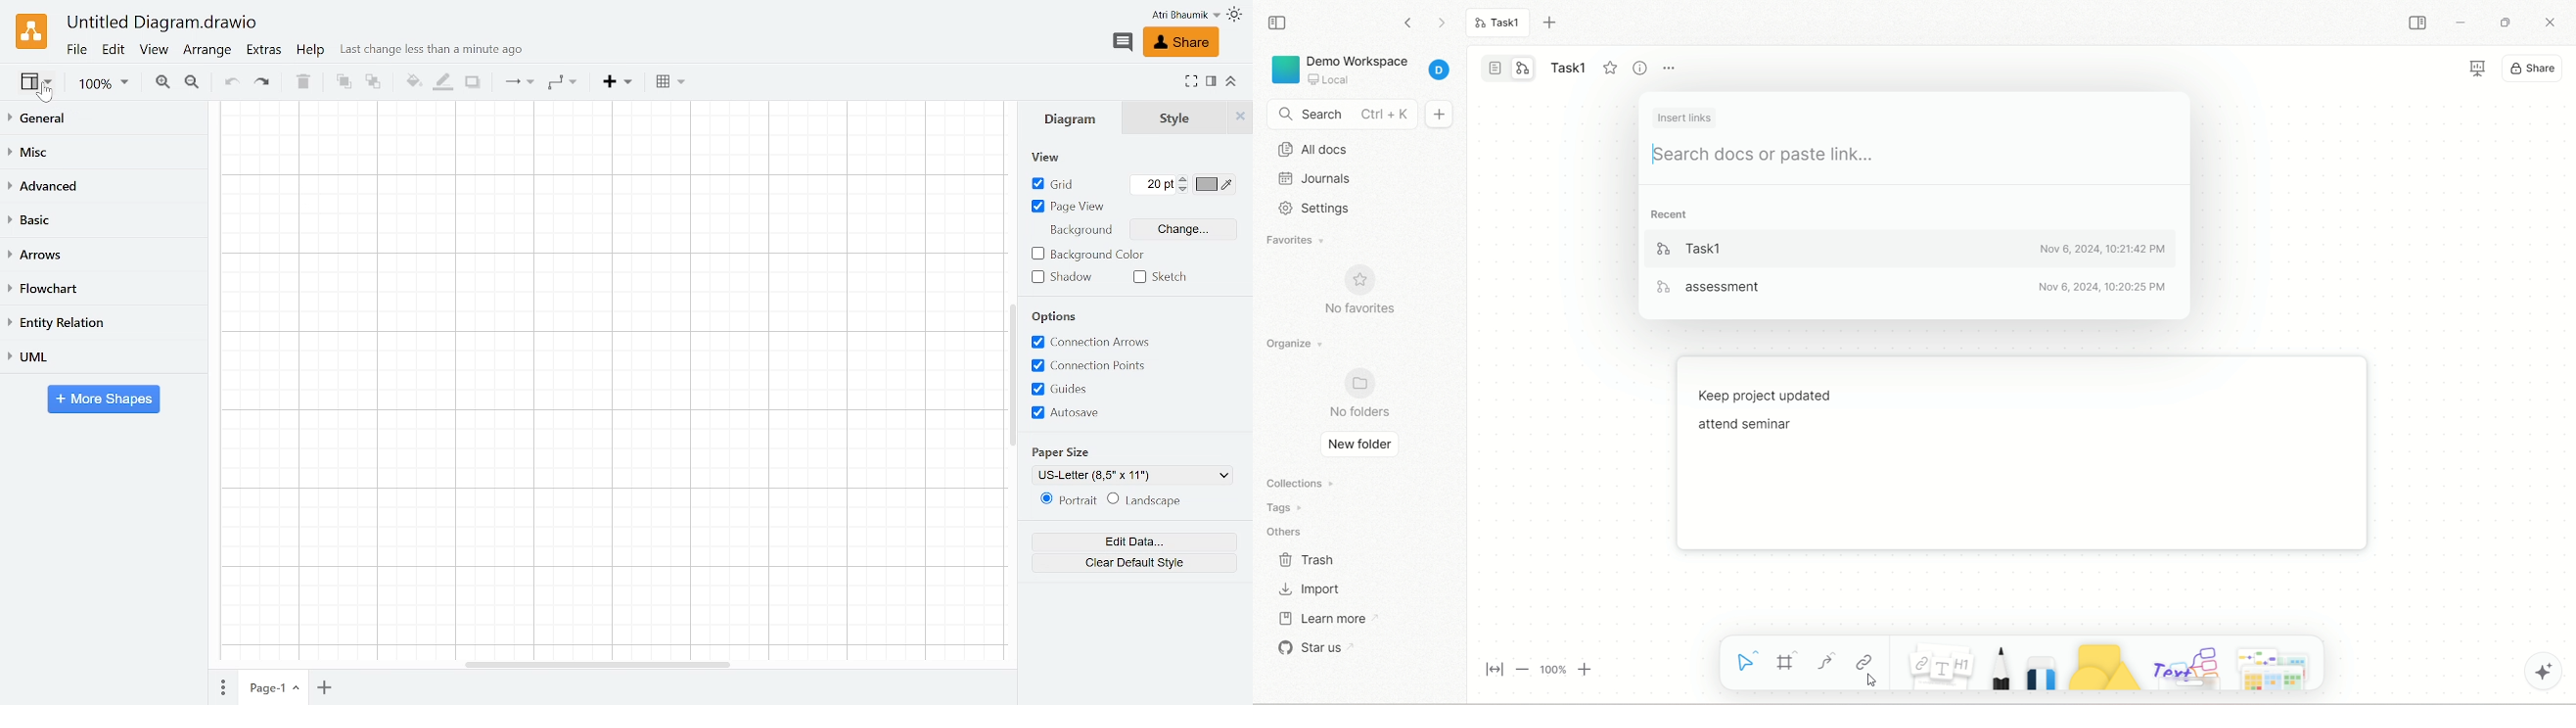 The width and height of the screenshot is (2576, 728). What do you see at coordinates (103, 257) in the screenshot?
I see `Arrows` at bounding box center [103, 257].